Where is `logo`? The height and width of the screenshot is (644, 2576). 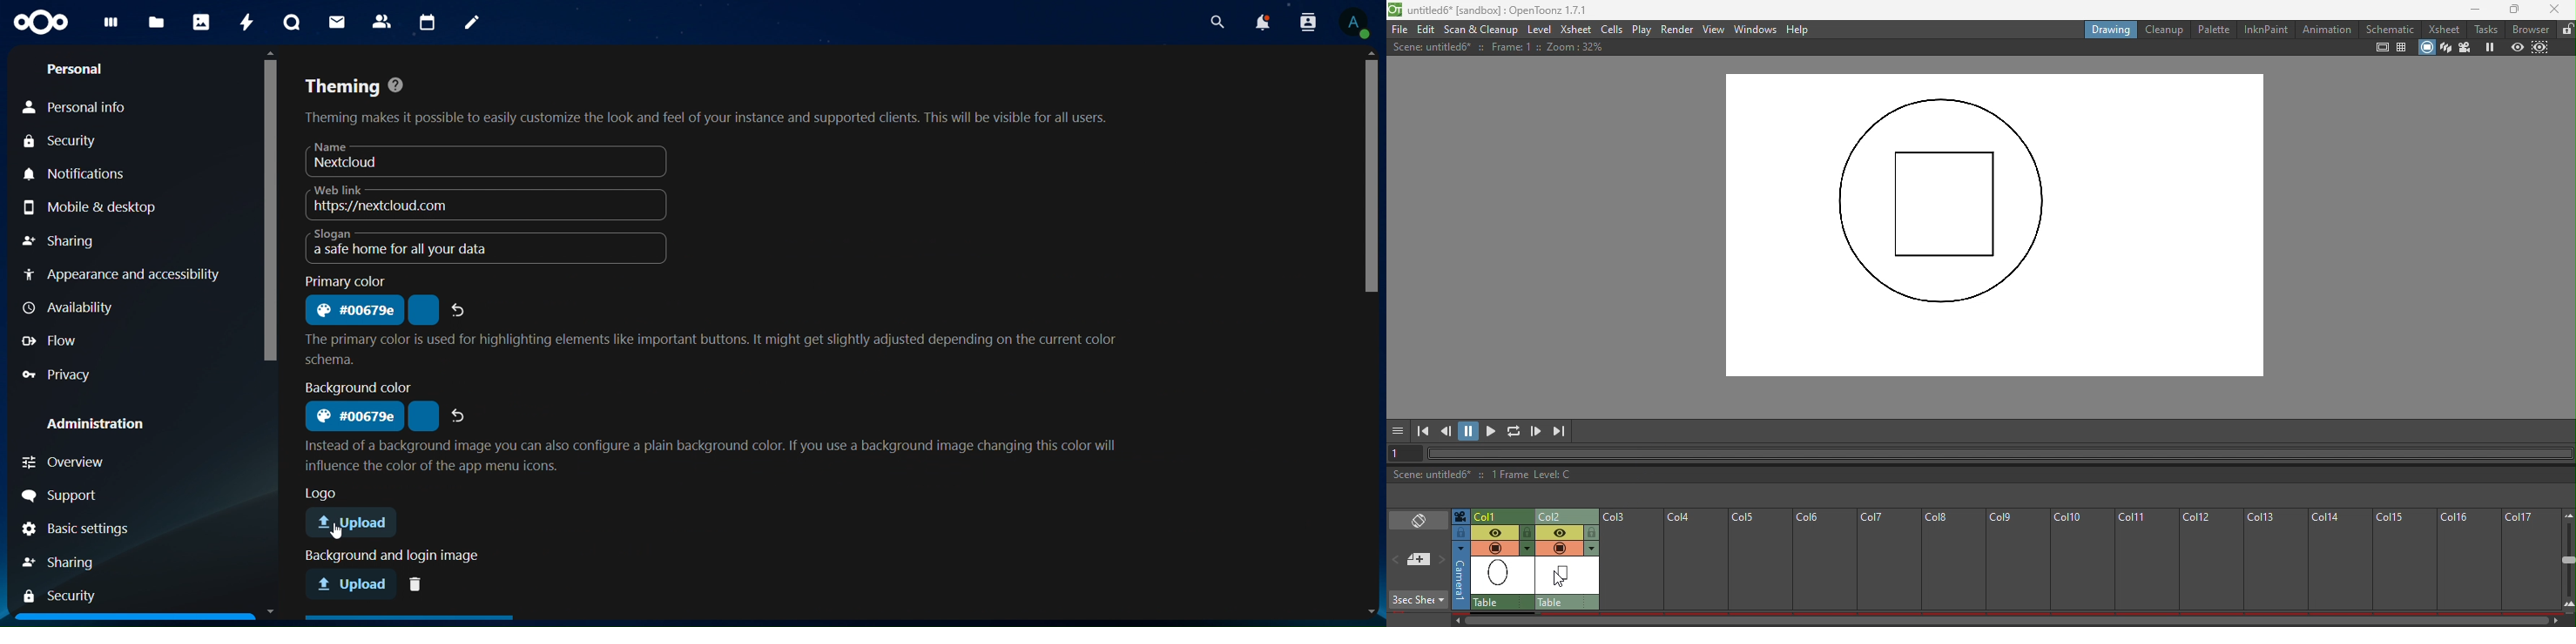 logo is located at coordinates (42, 23).